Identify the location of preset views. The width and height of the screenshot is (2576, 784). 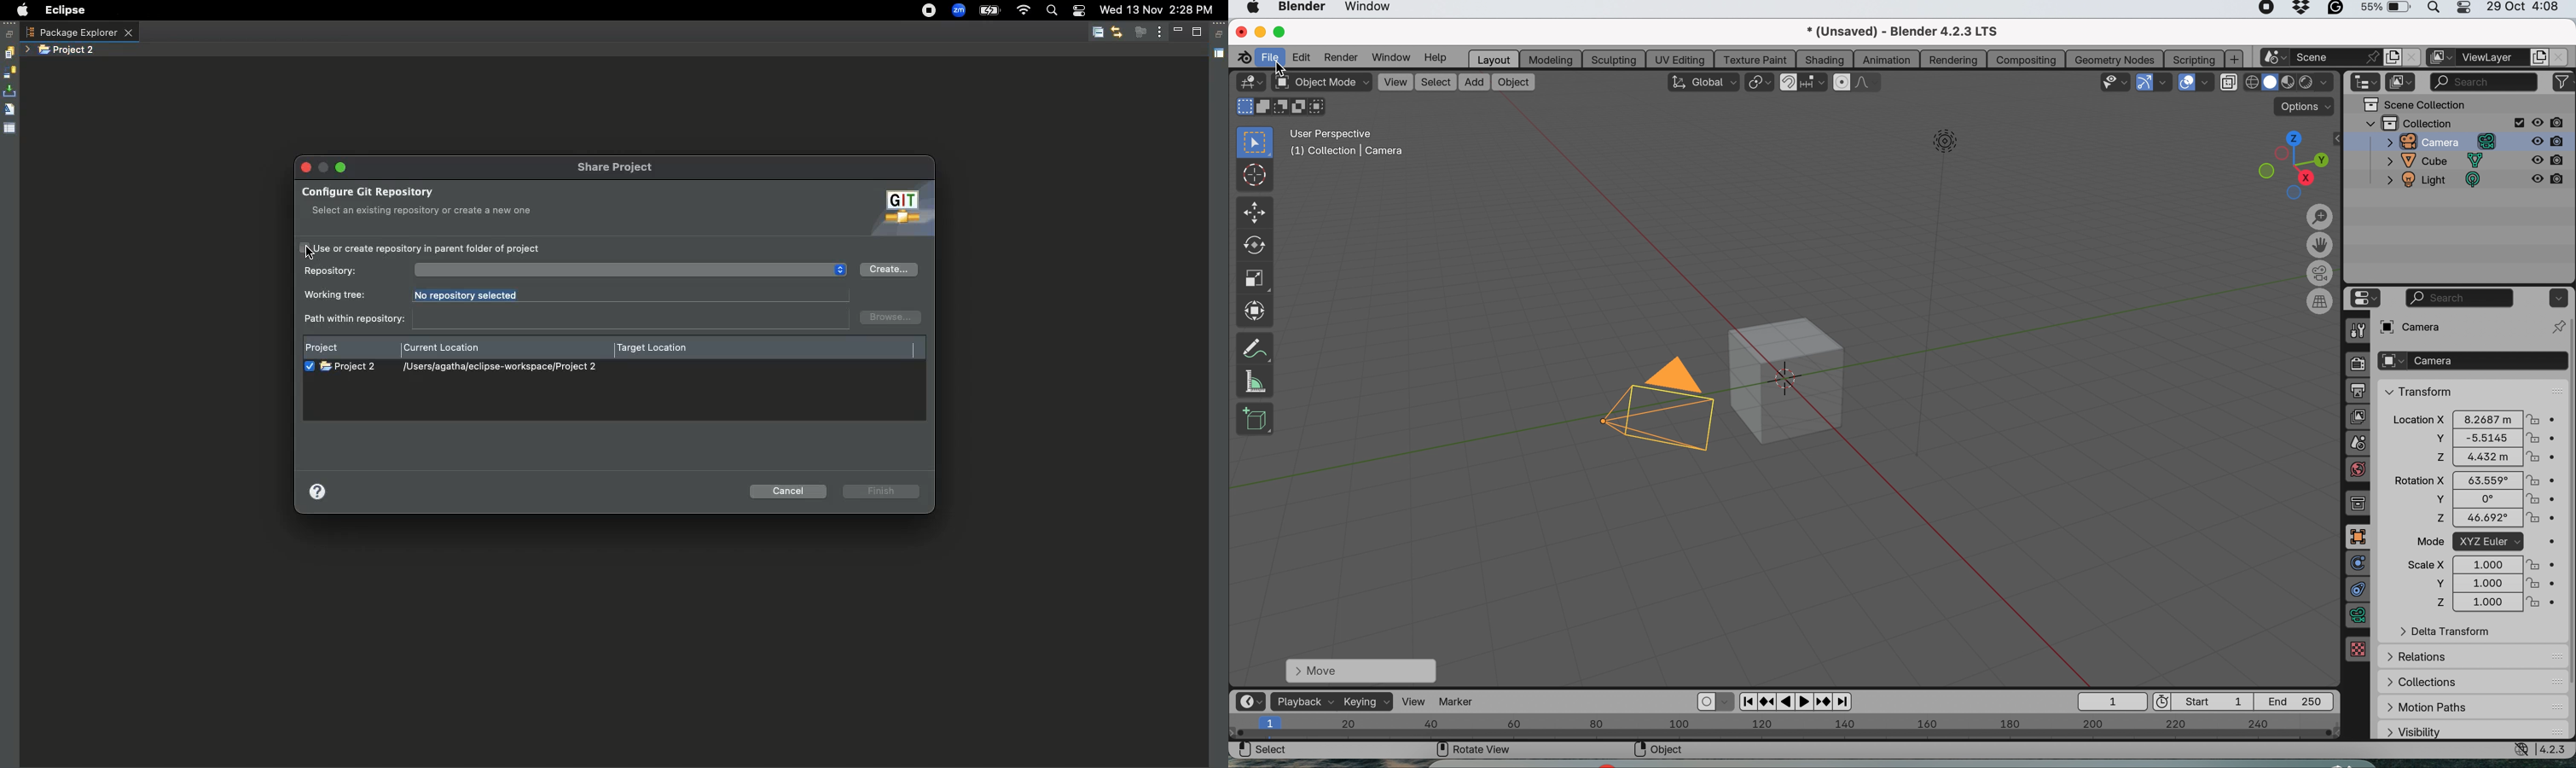
(2287, 164).